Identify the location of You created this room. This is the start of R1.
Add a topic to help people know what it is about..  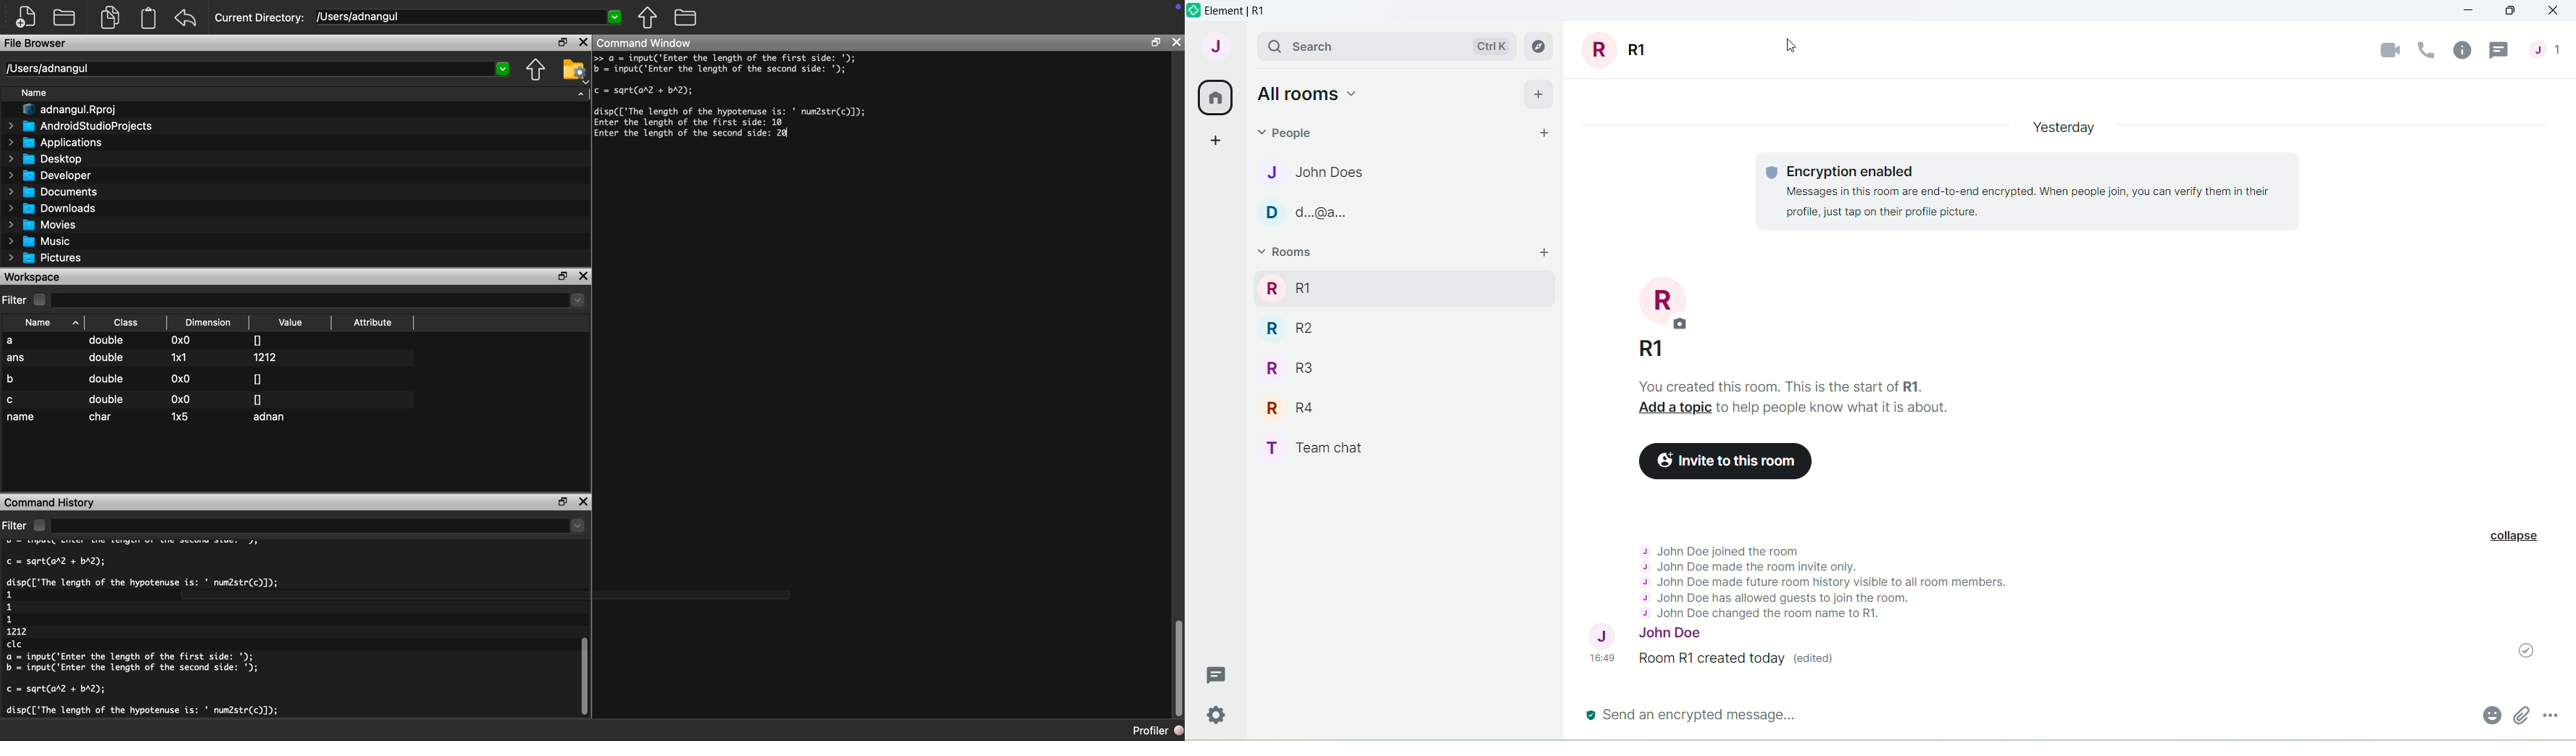
(1798, 396).